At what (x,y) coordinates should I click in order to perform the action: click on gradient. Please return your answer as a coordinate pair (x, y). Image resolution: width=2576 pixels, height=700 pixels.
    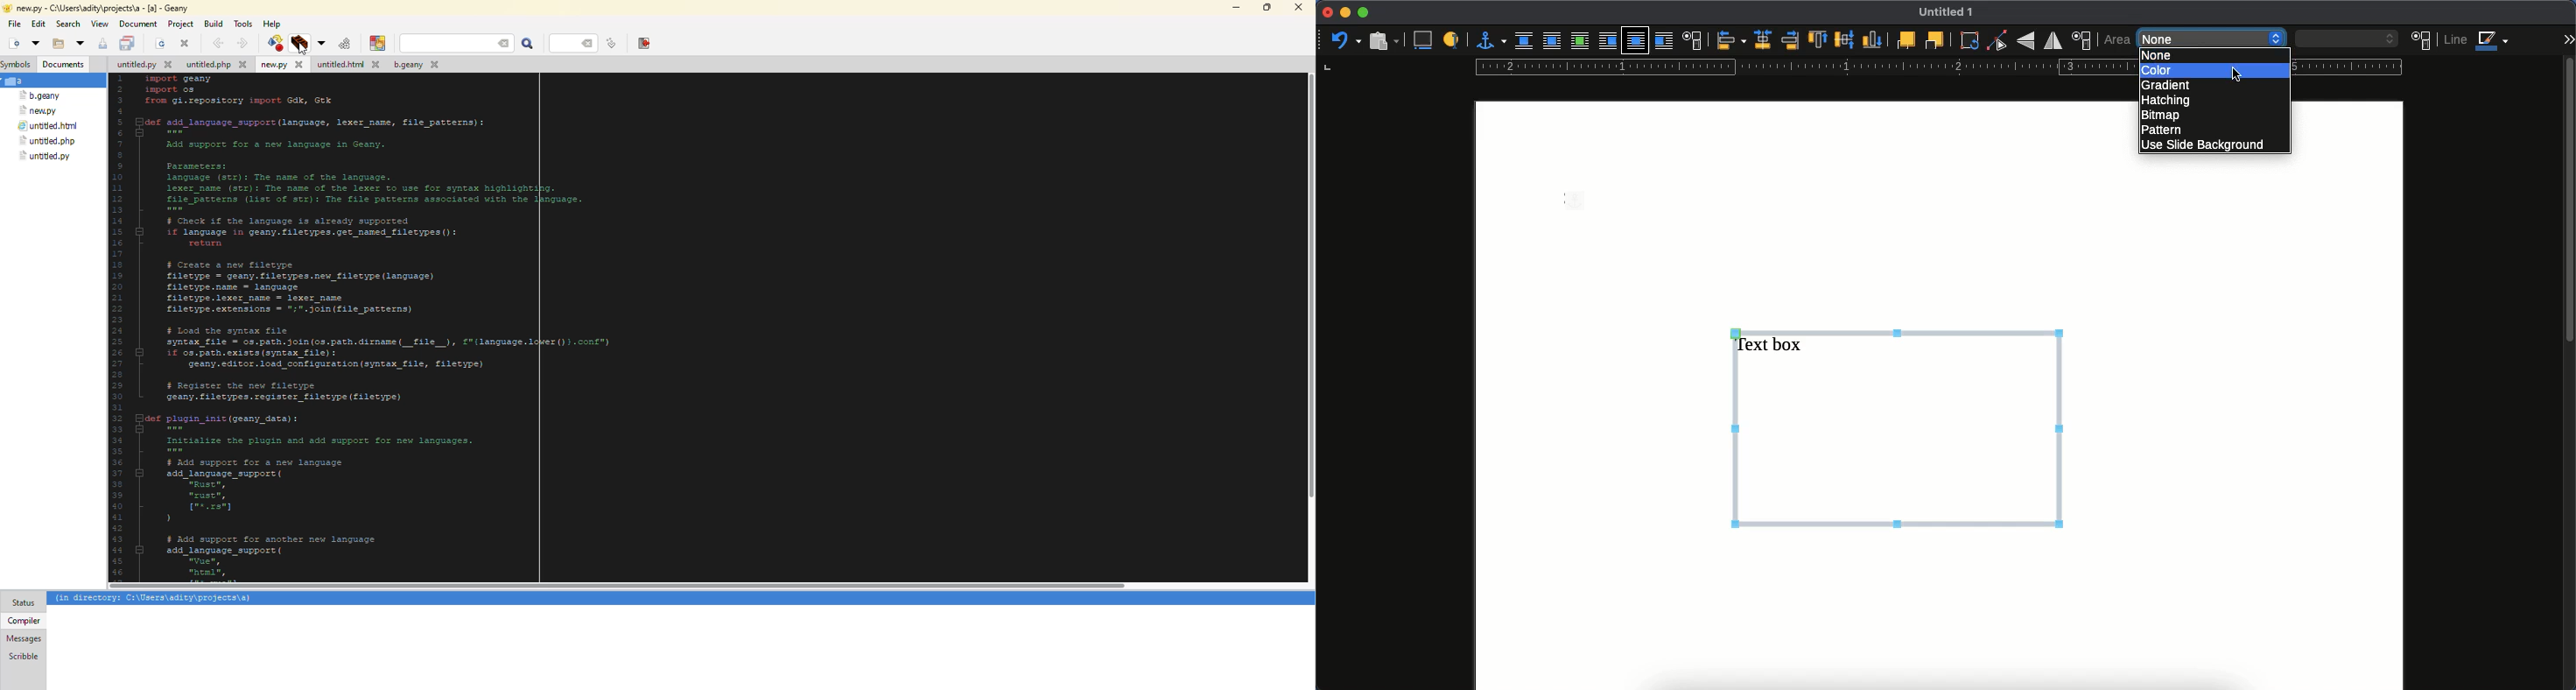
    Looking at the image, I should click on (2167, 85).